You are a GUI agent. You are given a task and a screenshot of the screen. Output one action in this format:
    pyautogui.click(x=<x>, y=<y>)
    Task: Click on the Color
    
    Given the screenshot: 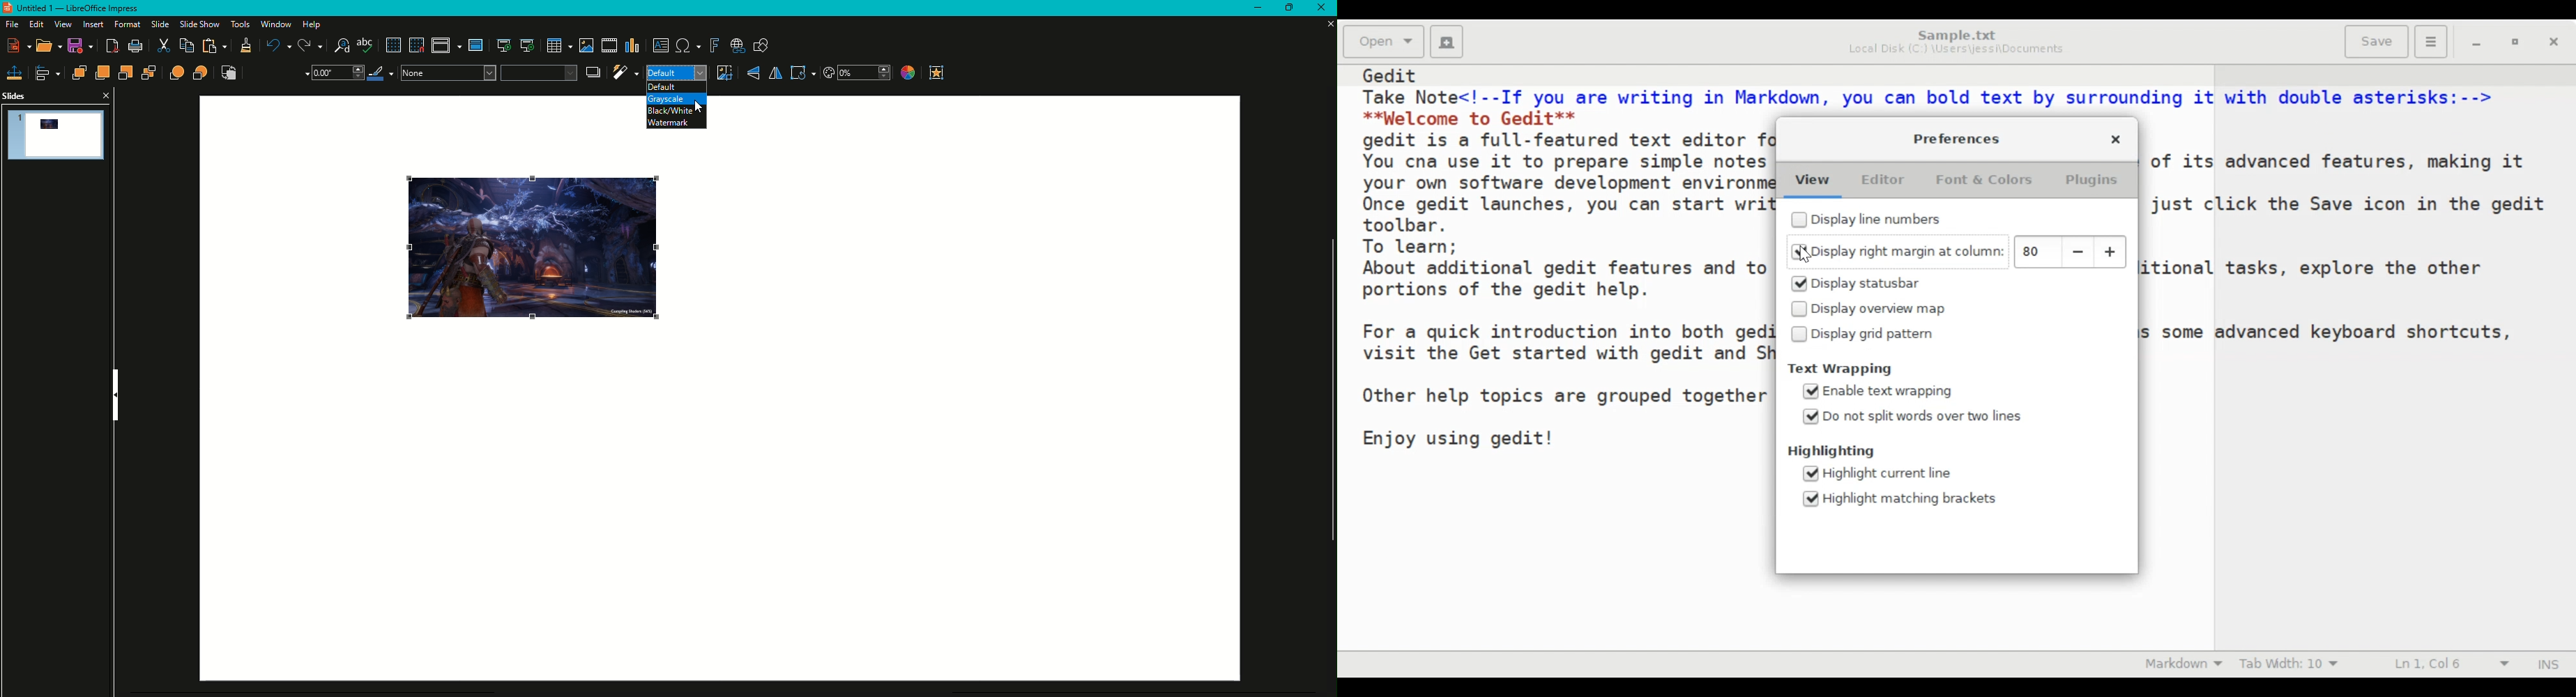 What is the action you would take?
    pyautogui.click(x=906, y=74)
    